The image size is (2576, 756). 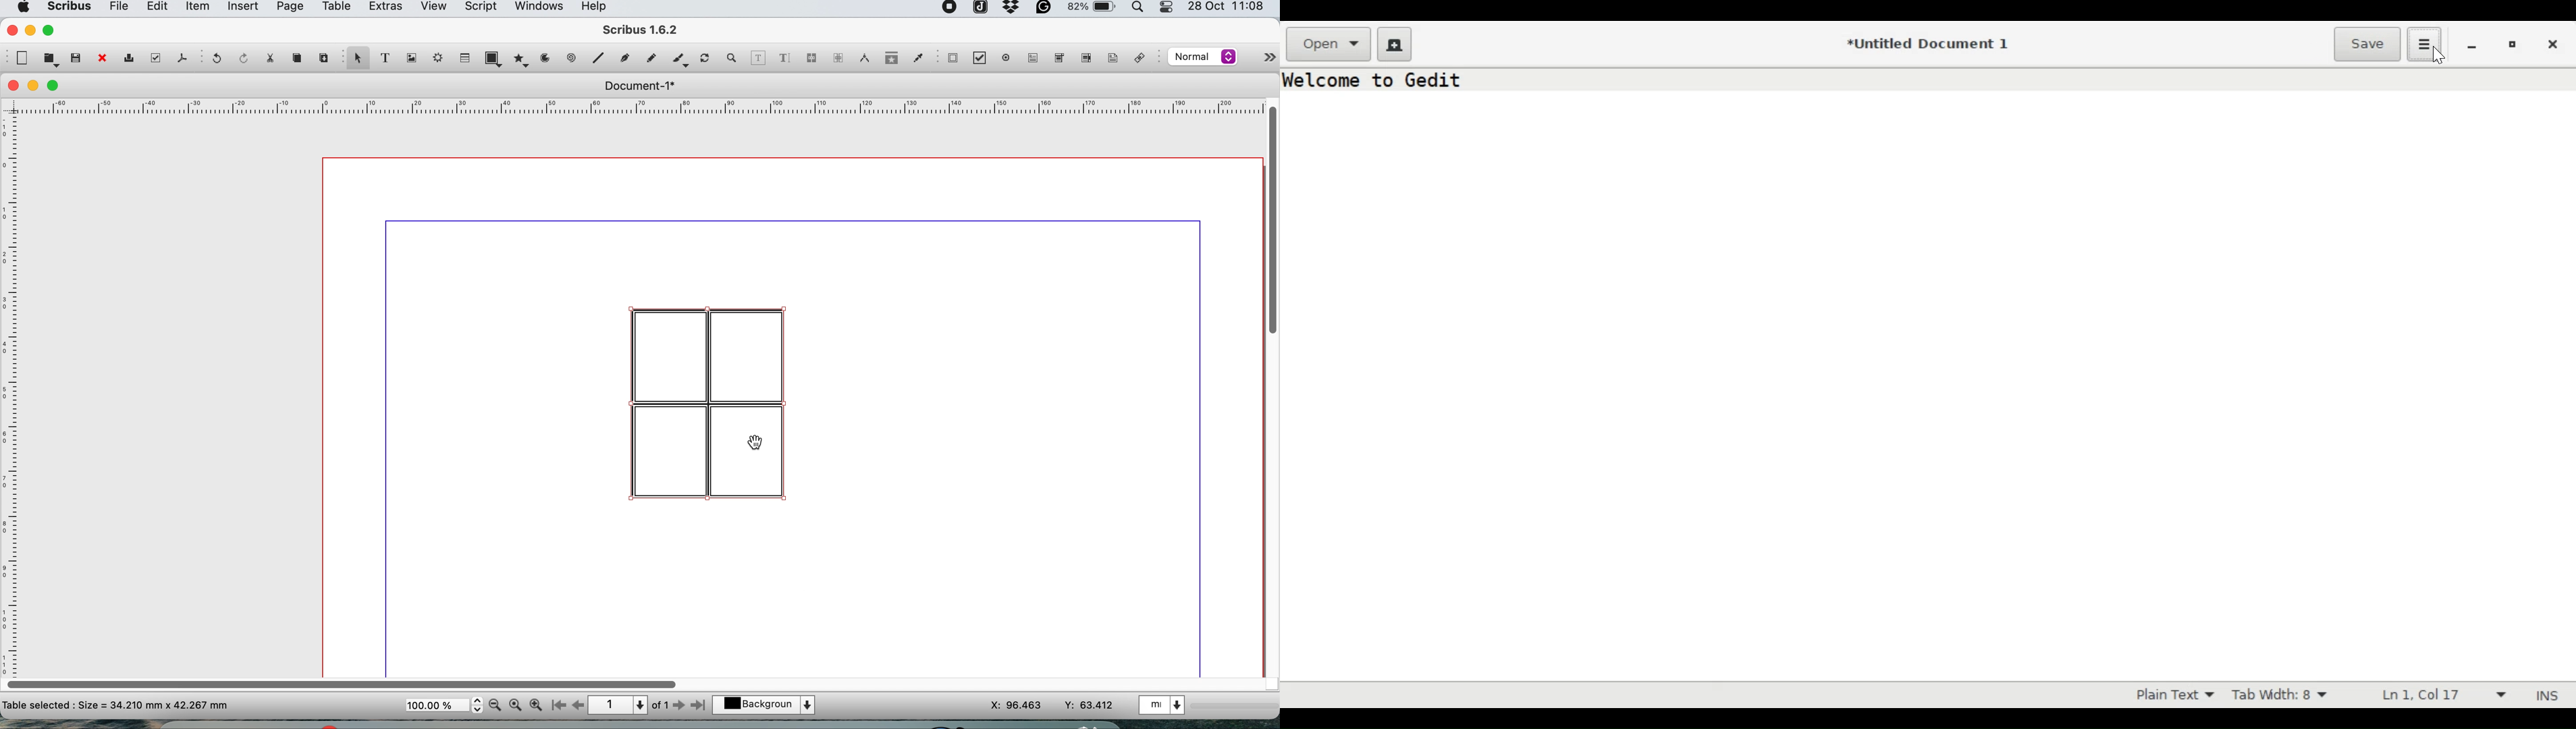 What do you see at coordinates (240, 57) in the screenshot?
I see `redo` at bounding box center [240, 57].